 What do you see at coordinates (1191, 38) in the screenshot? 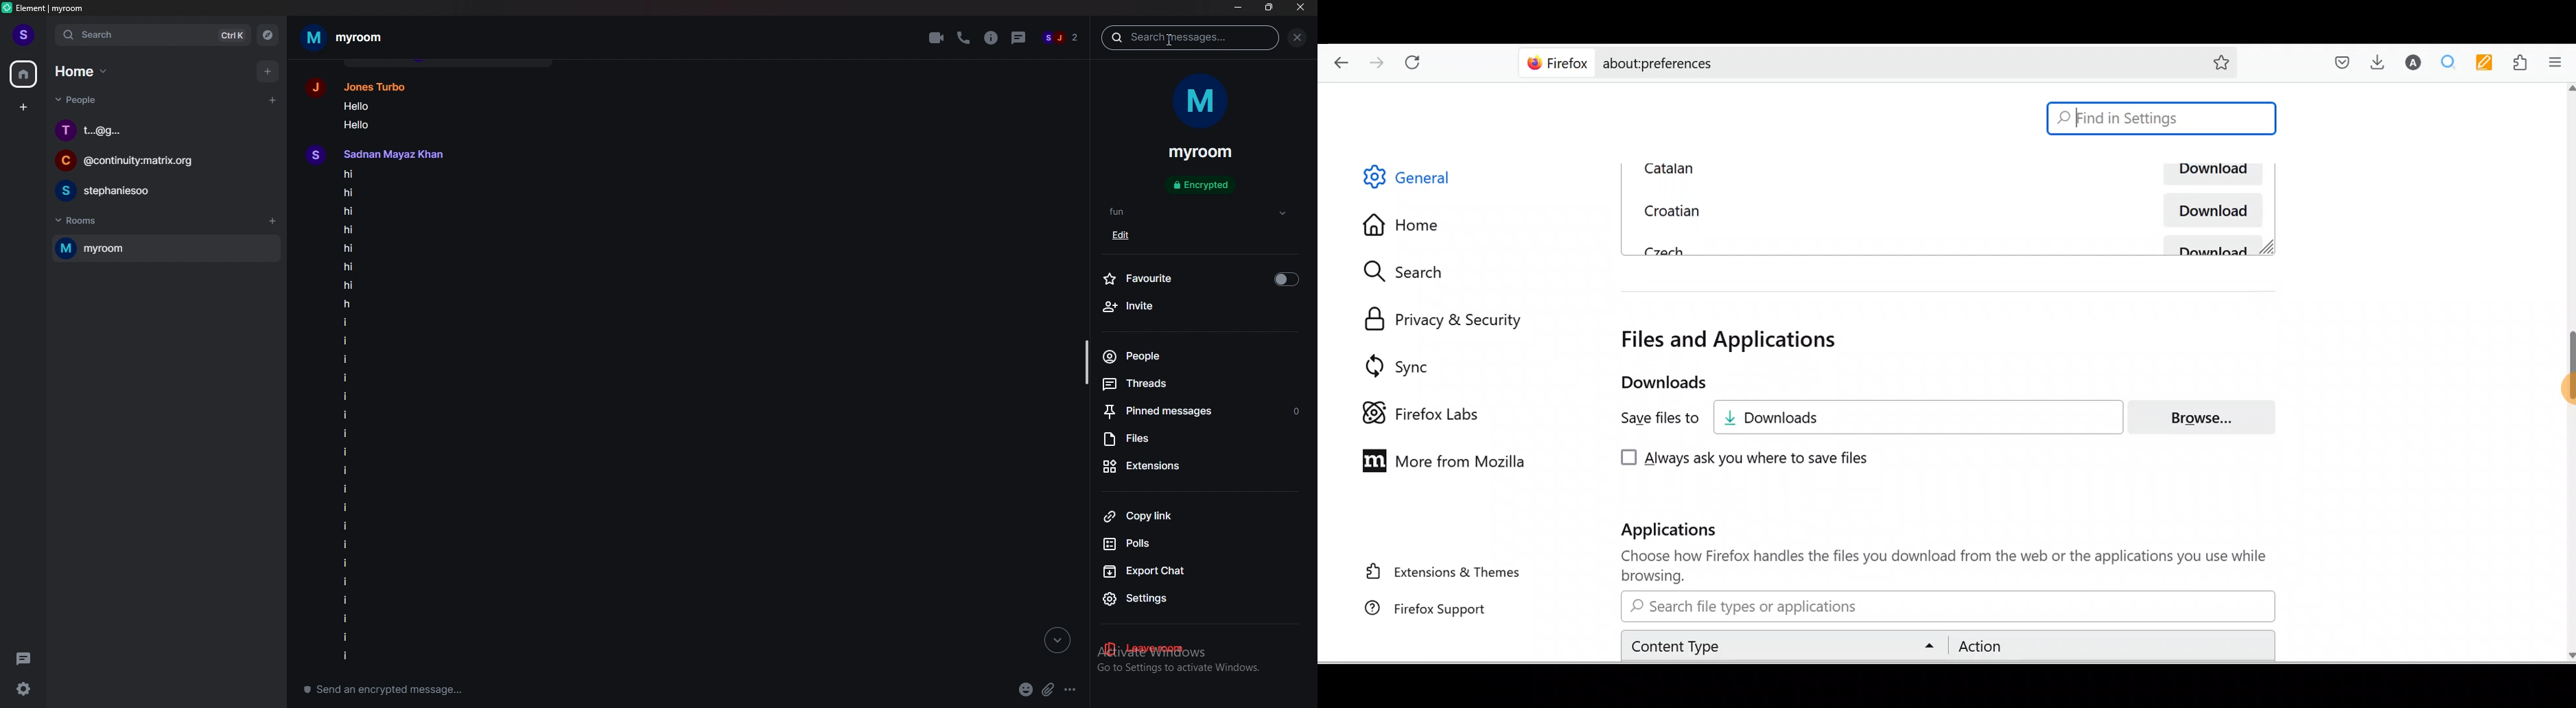
I see `search message` at bounding box center [1191, 38].